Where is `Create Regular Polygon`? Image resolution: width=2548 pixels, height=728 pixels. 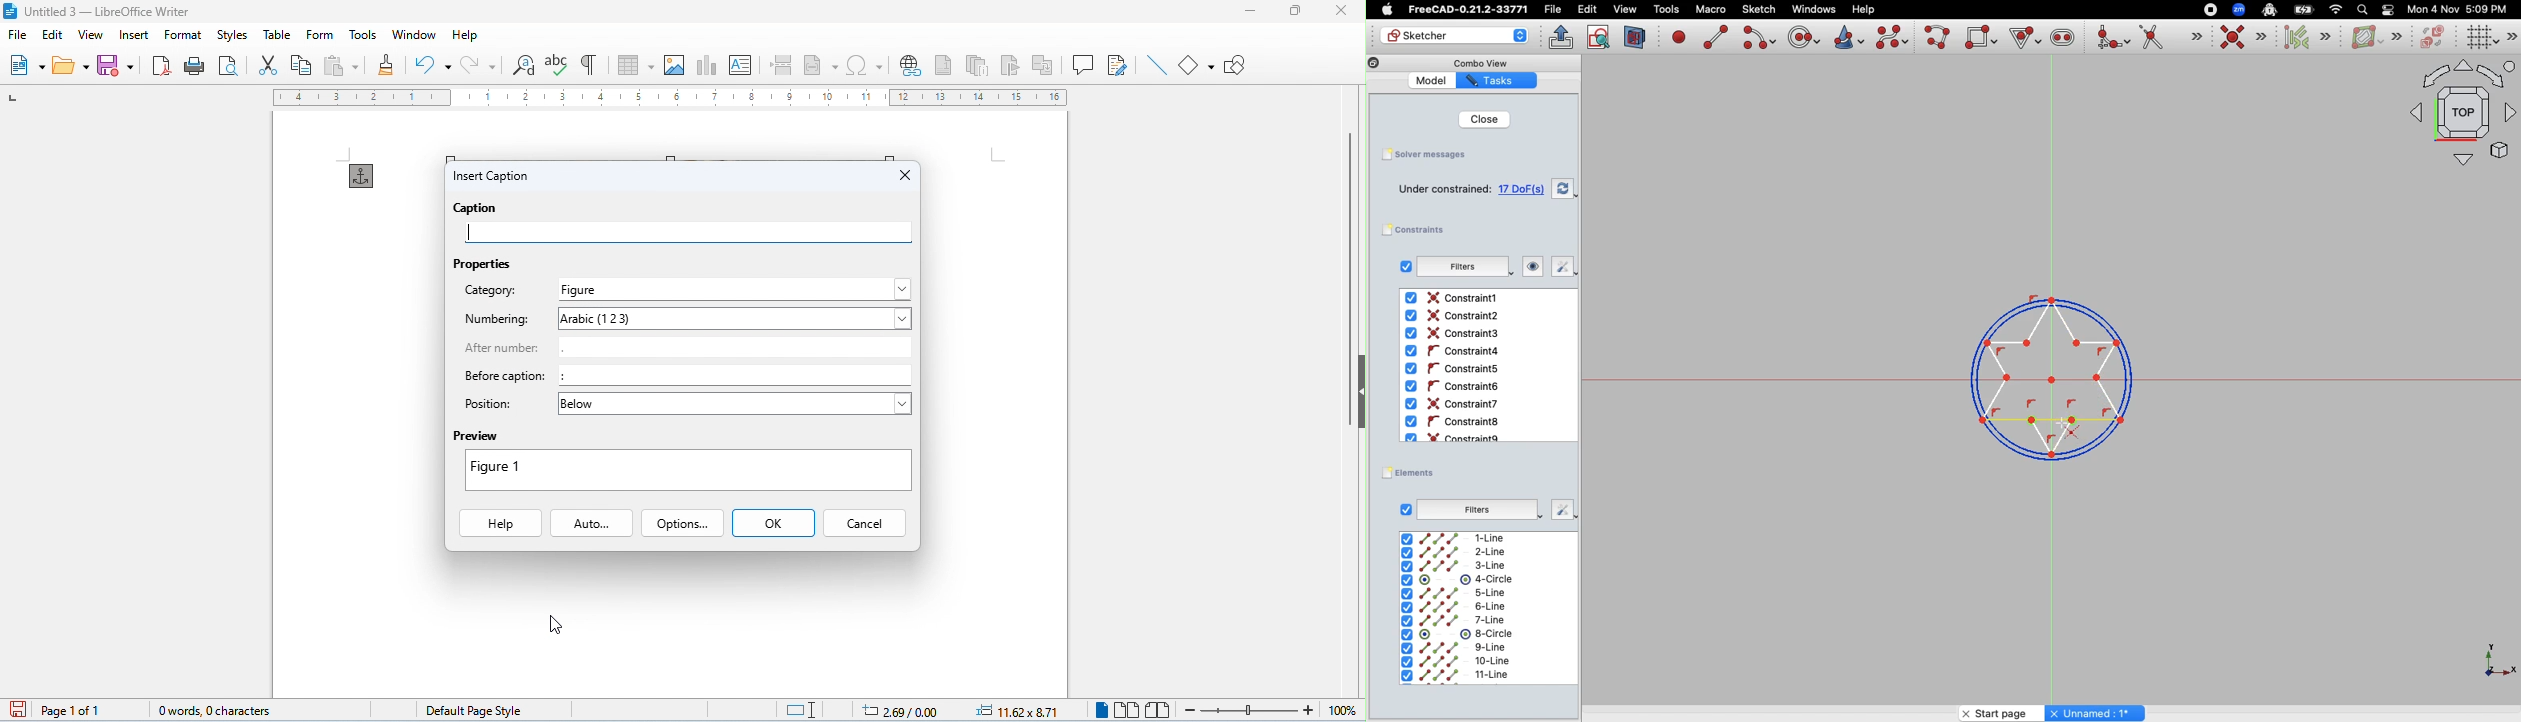
Create Regular Polygon is located at coordinates (2024, 39).